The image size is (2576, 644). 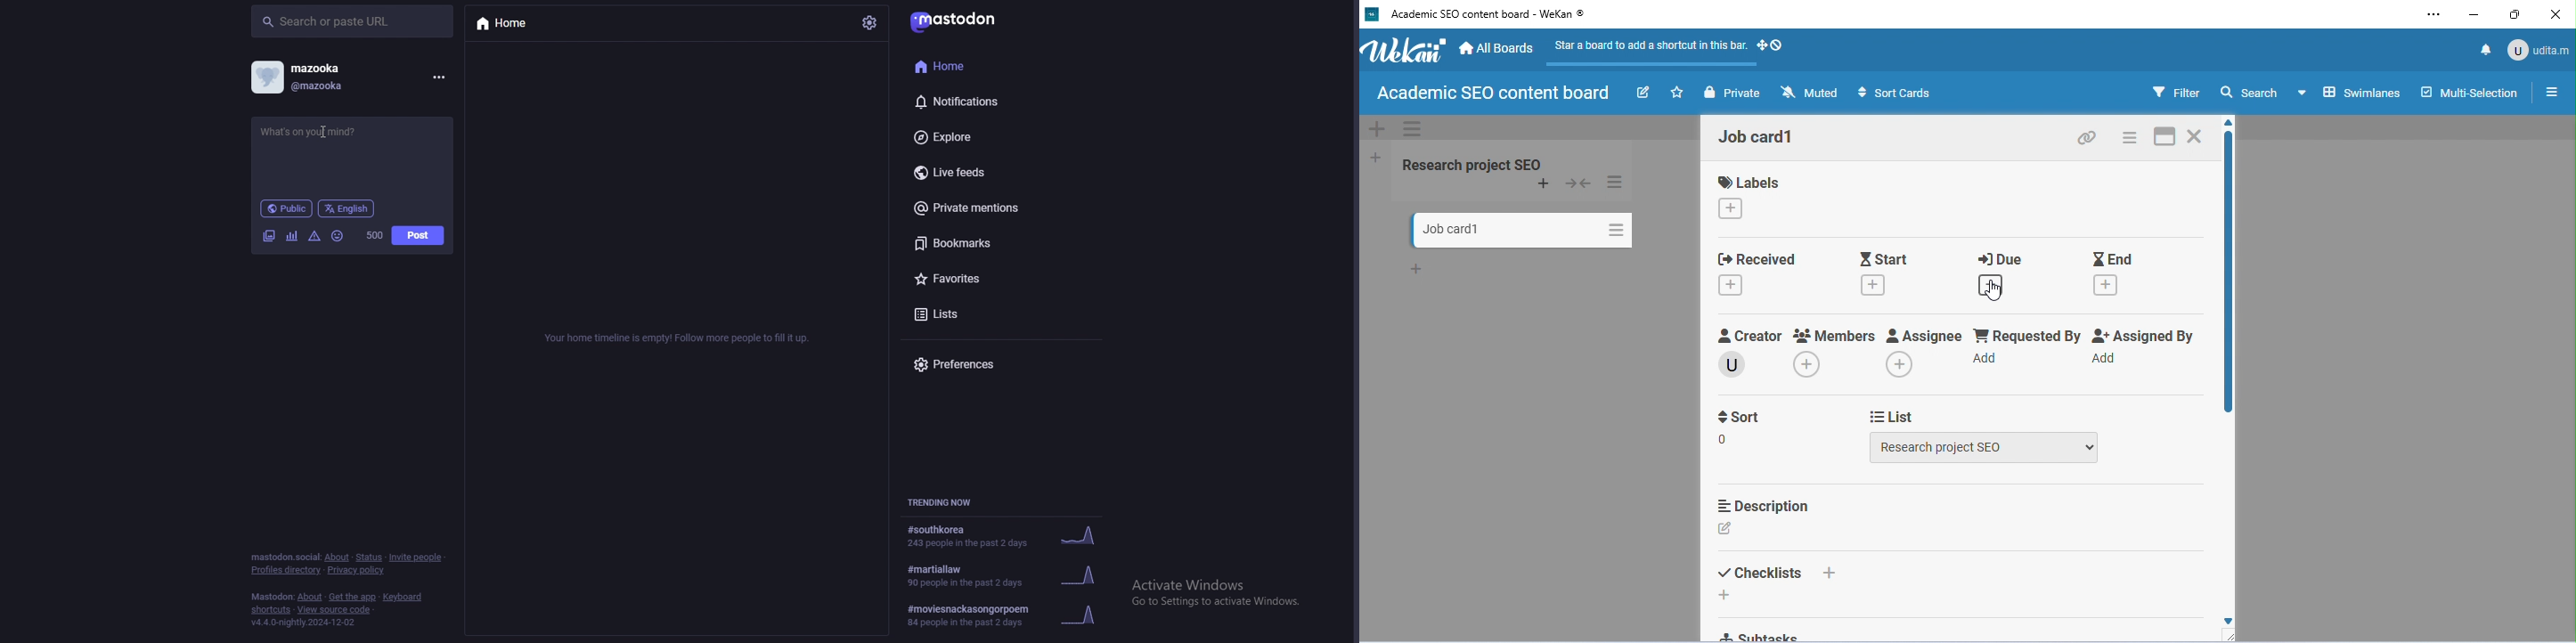 I want to click on trending now, so click(x=944, y=501).